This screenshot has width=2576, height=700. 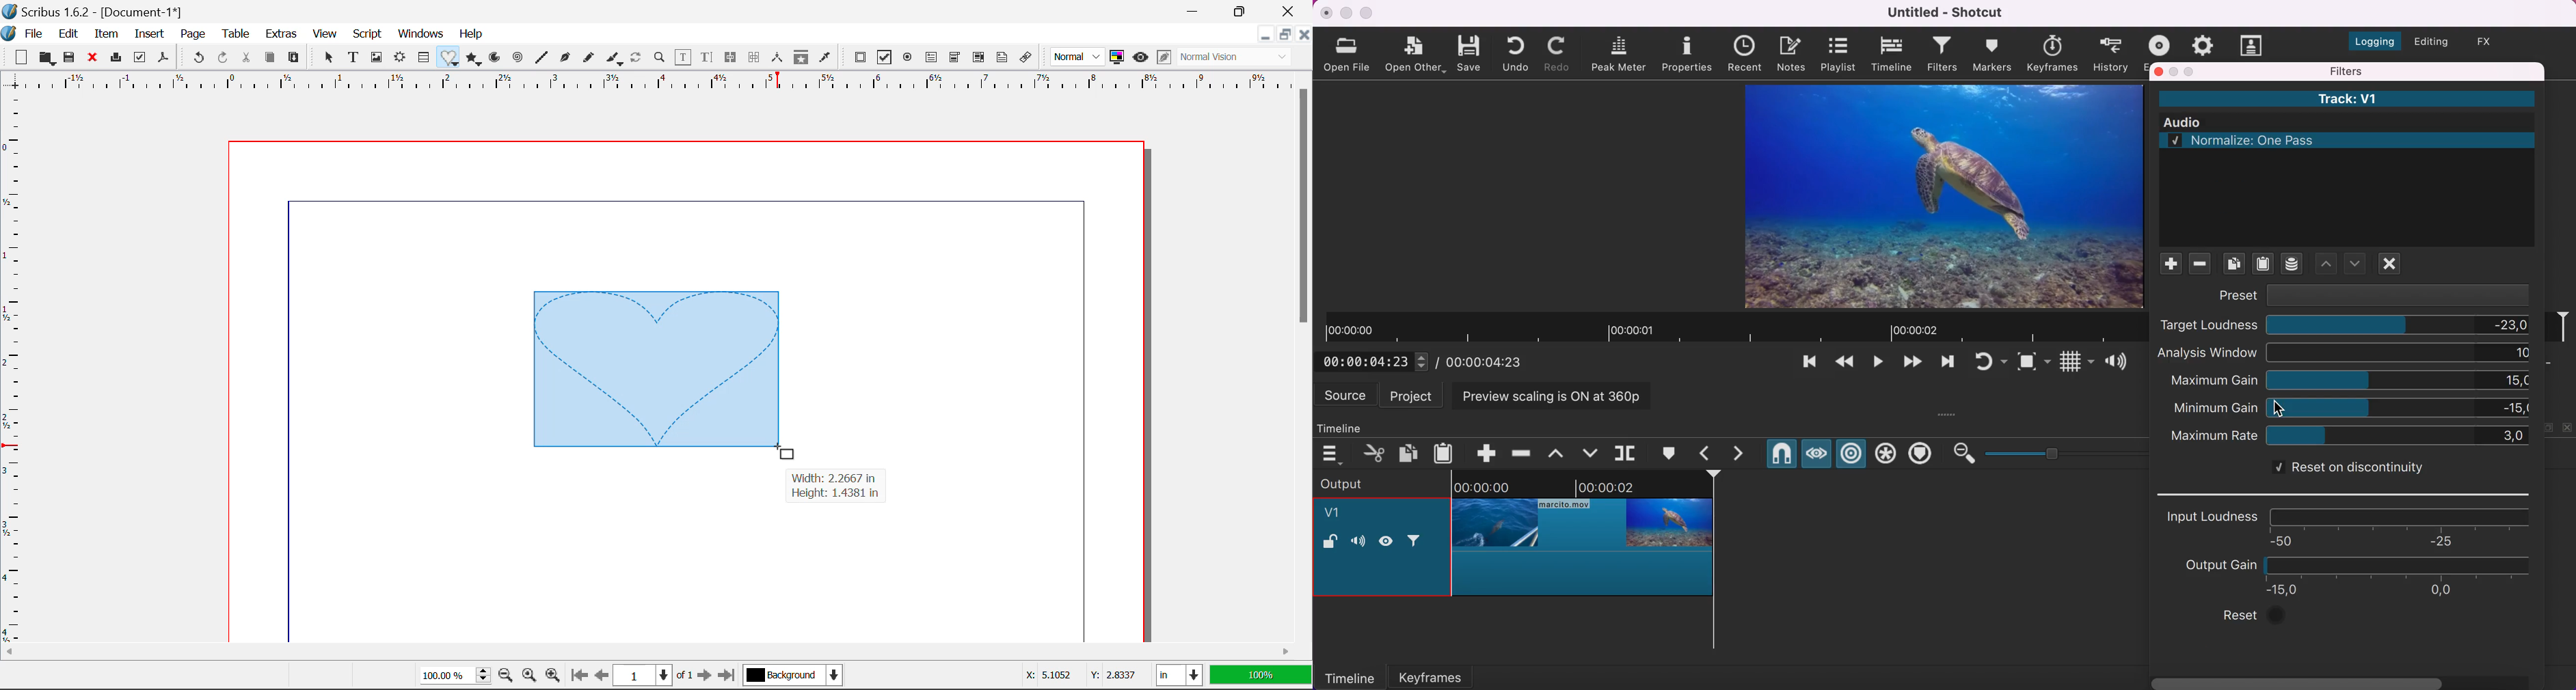 What do you see at coordinates (1522, 450) in the screenshot?
I see `ripple delete` at bounding box center [1522, 450].